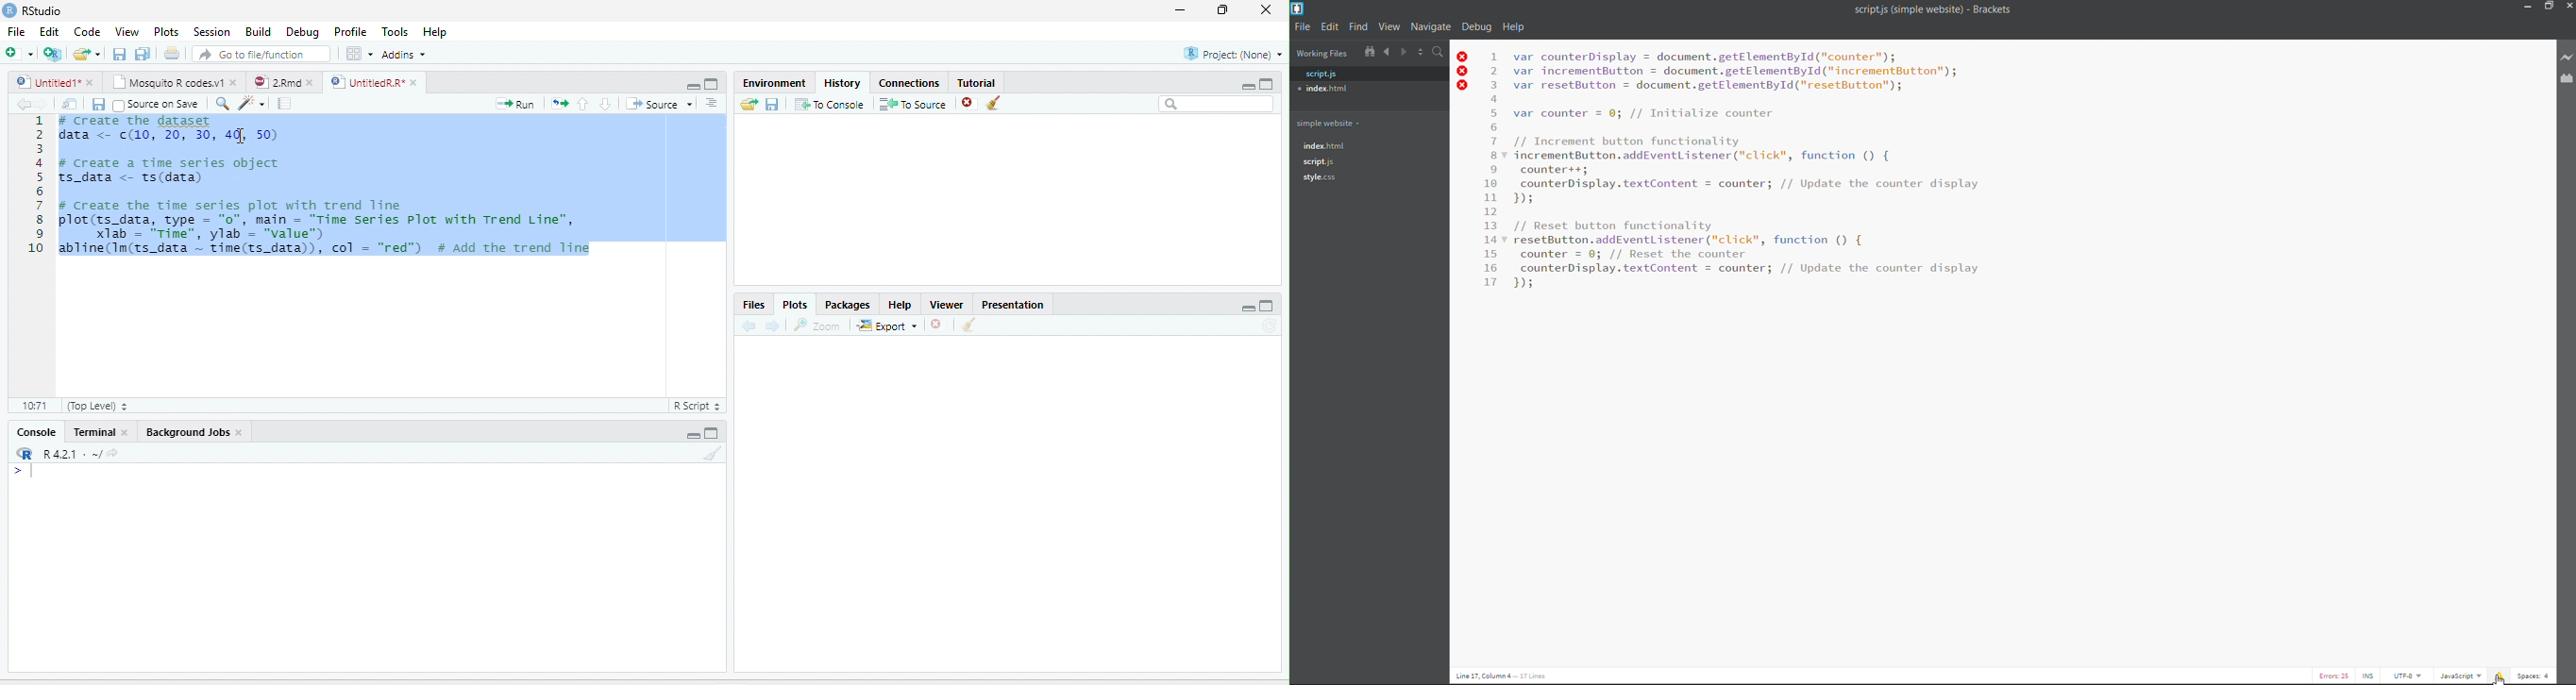 Image resolution: width=2576 pixels, height=700 pixels. I want to click on view, so click(1390, 27).